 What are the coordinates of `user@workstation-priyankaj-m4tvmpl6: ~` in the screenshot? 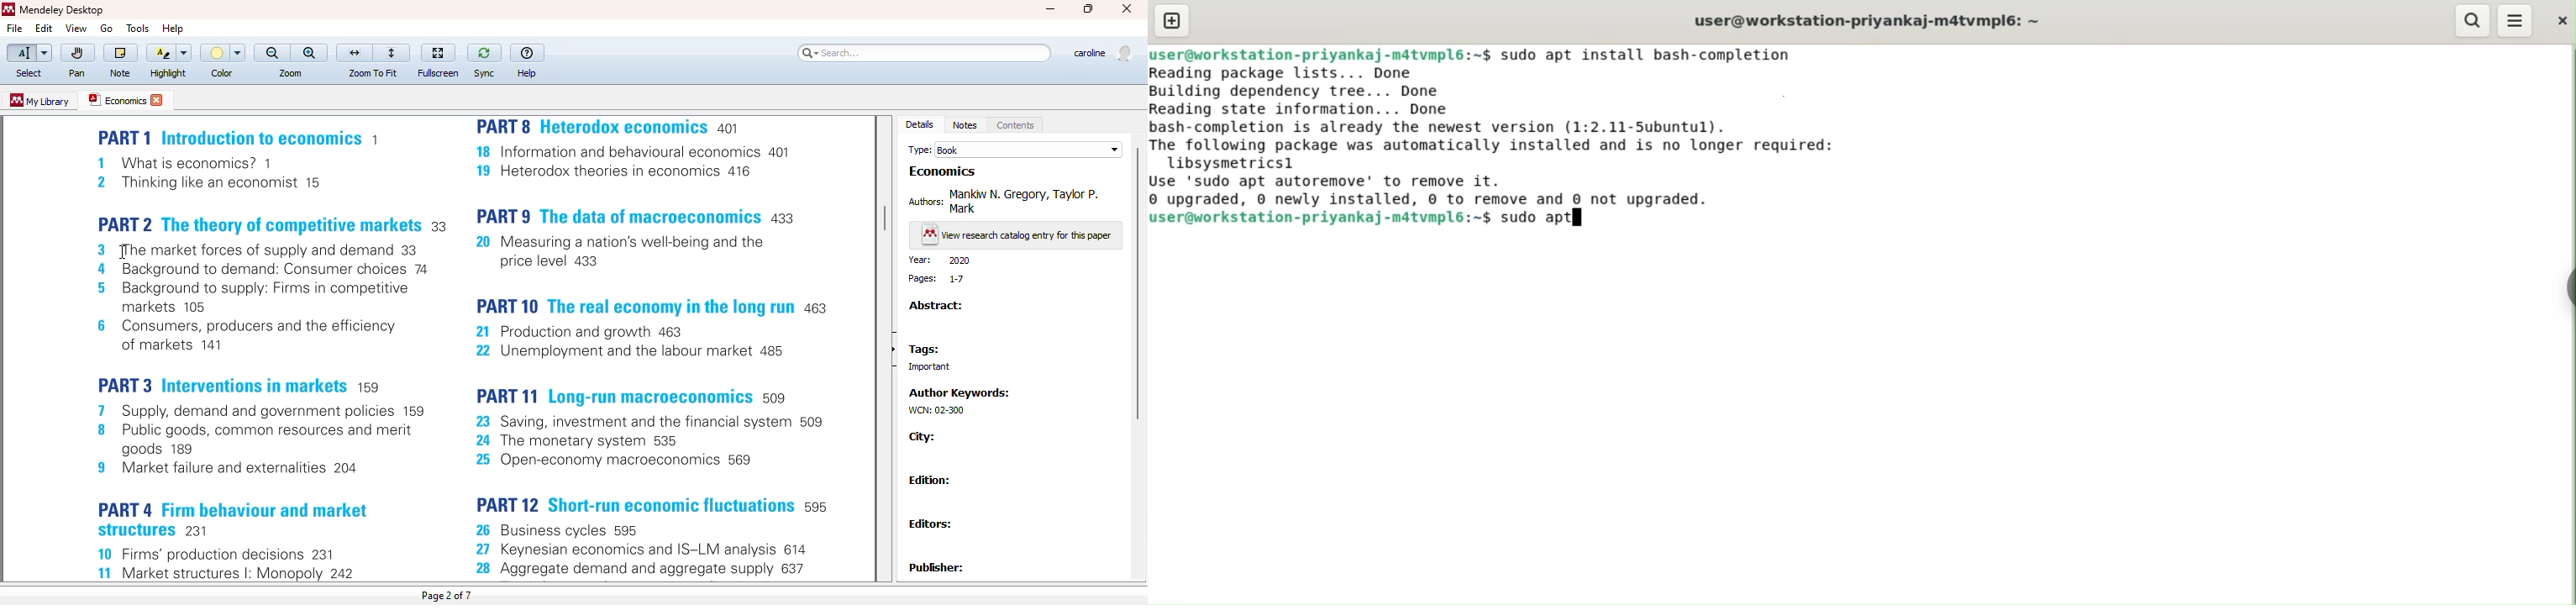 It's located at (1898, 25).